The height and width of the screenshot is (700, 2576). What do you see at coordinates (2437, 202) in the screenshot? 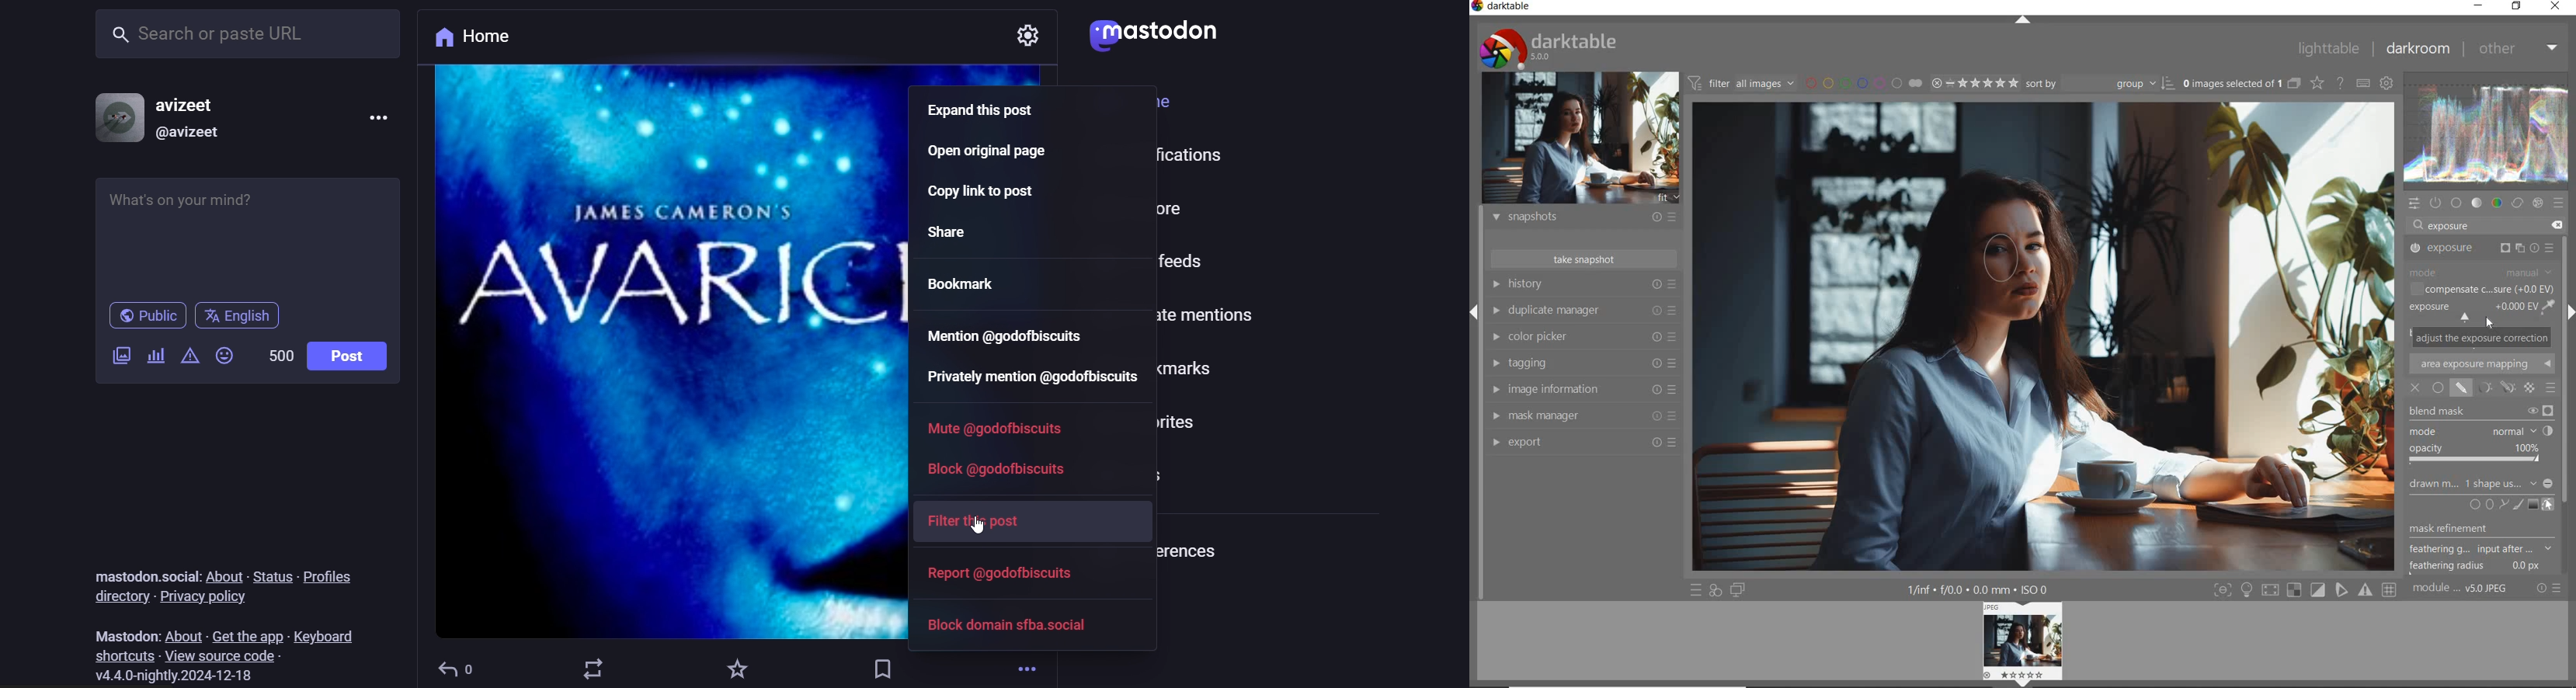
I see `show only active module` at bounding box center [2437, 202].